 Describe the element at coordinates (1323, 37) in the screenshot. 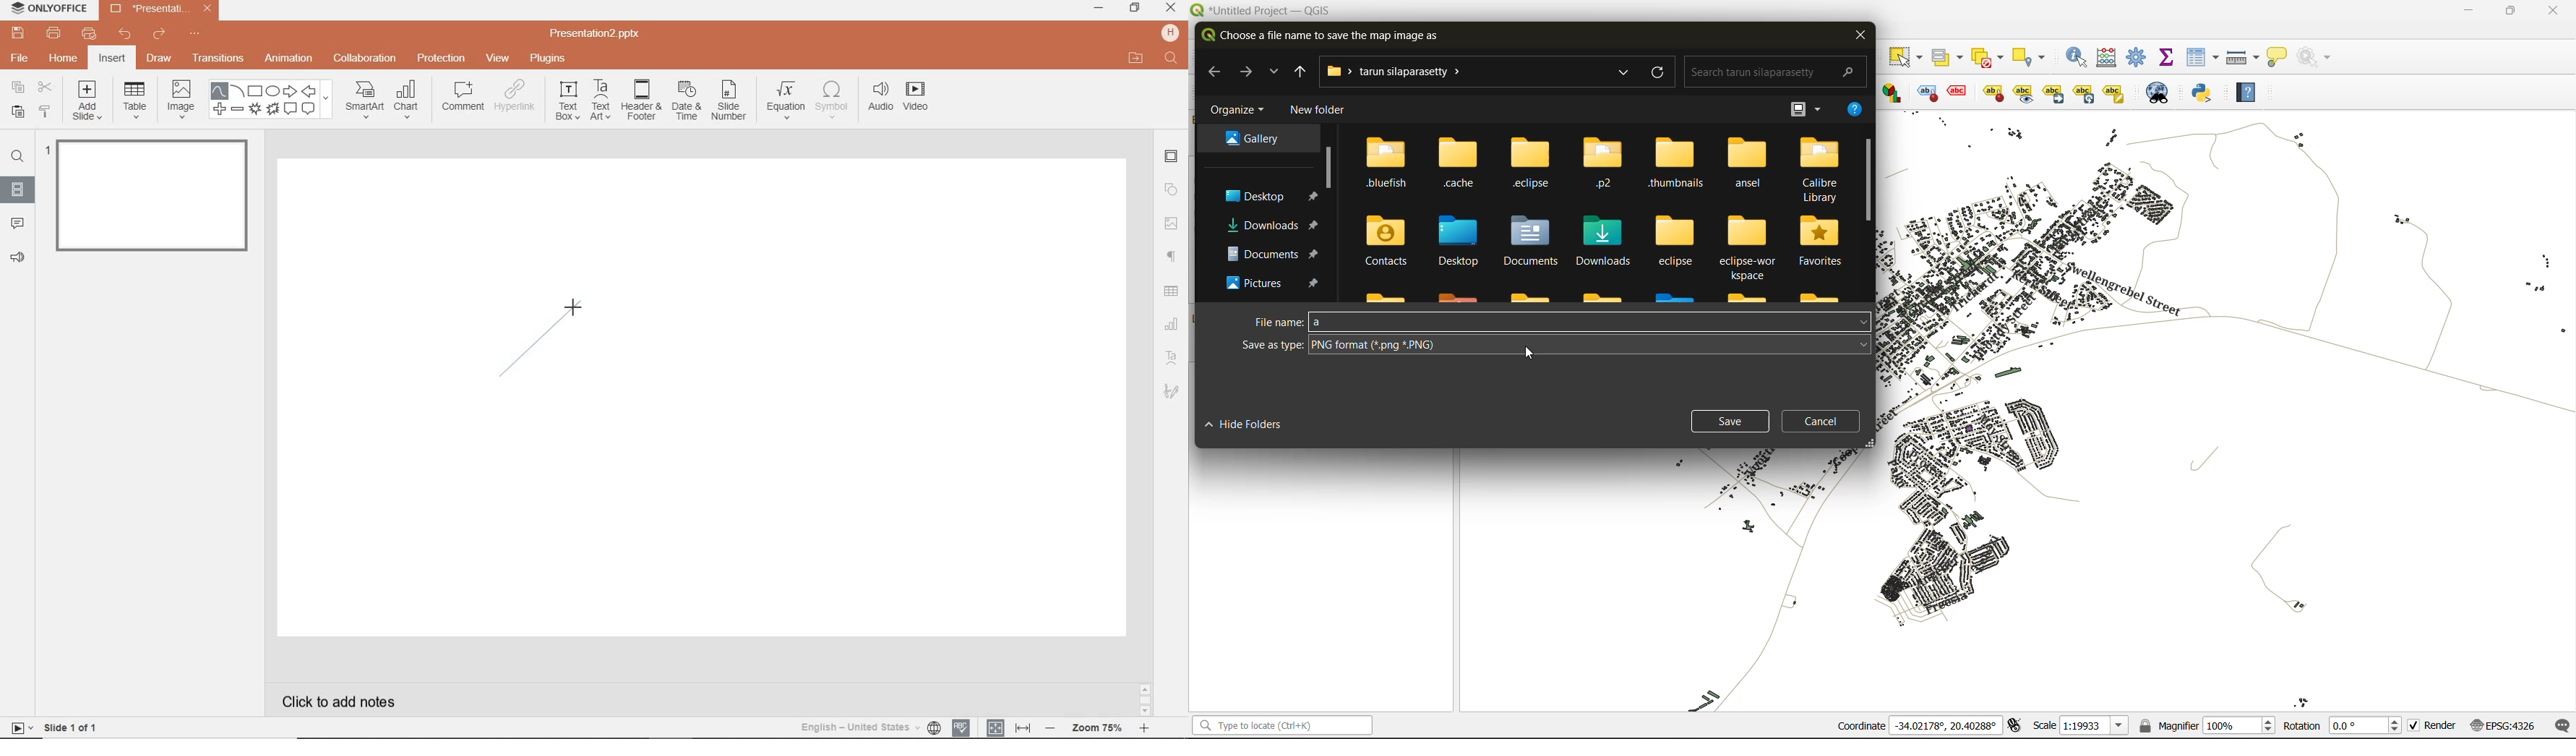

I see `choose a file name` at that location.